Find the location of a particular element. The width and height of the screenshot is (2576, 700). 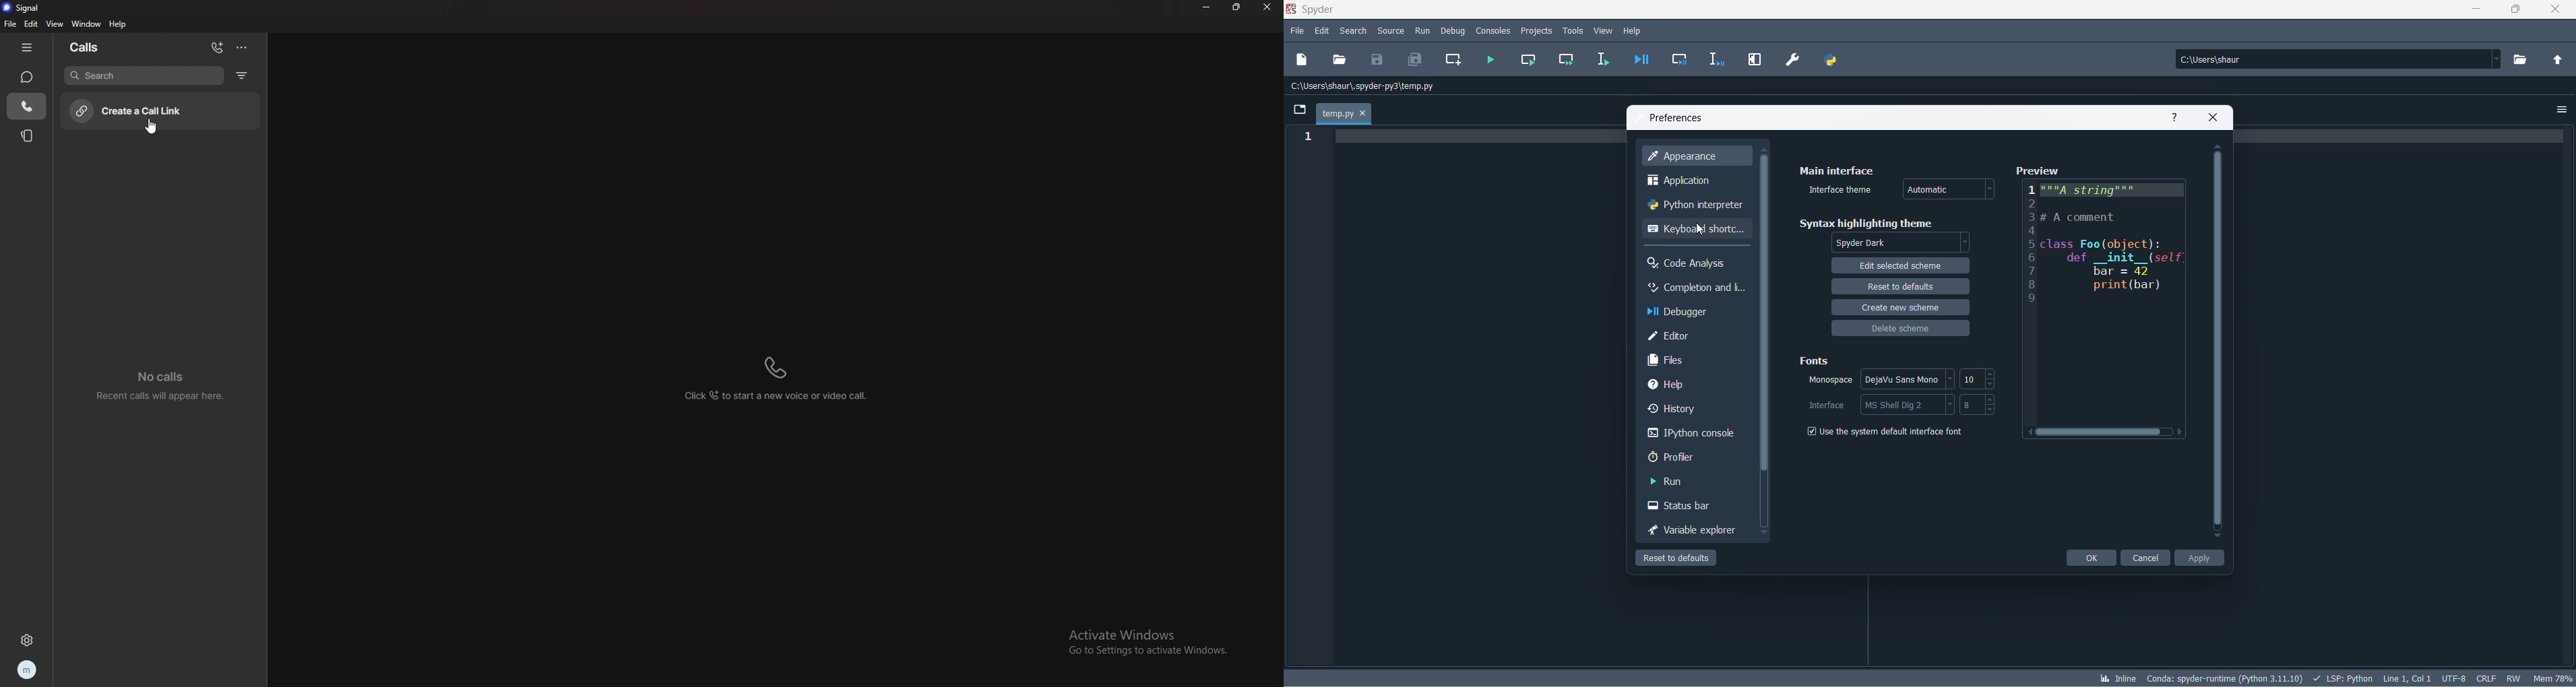

files is located at coordinates (1697, 360).